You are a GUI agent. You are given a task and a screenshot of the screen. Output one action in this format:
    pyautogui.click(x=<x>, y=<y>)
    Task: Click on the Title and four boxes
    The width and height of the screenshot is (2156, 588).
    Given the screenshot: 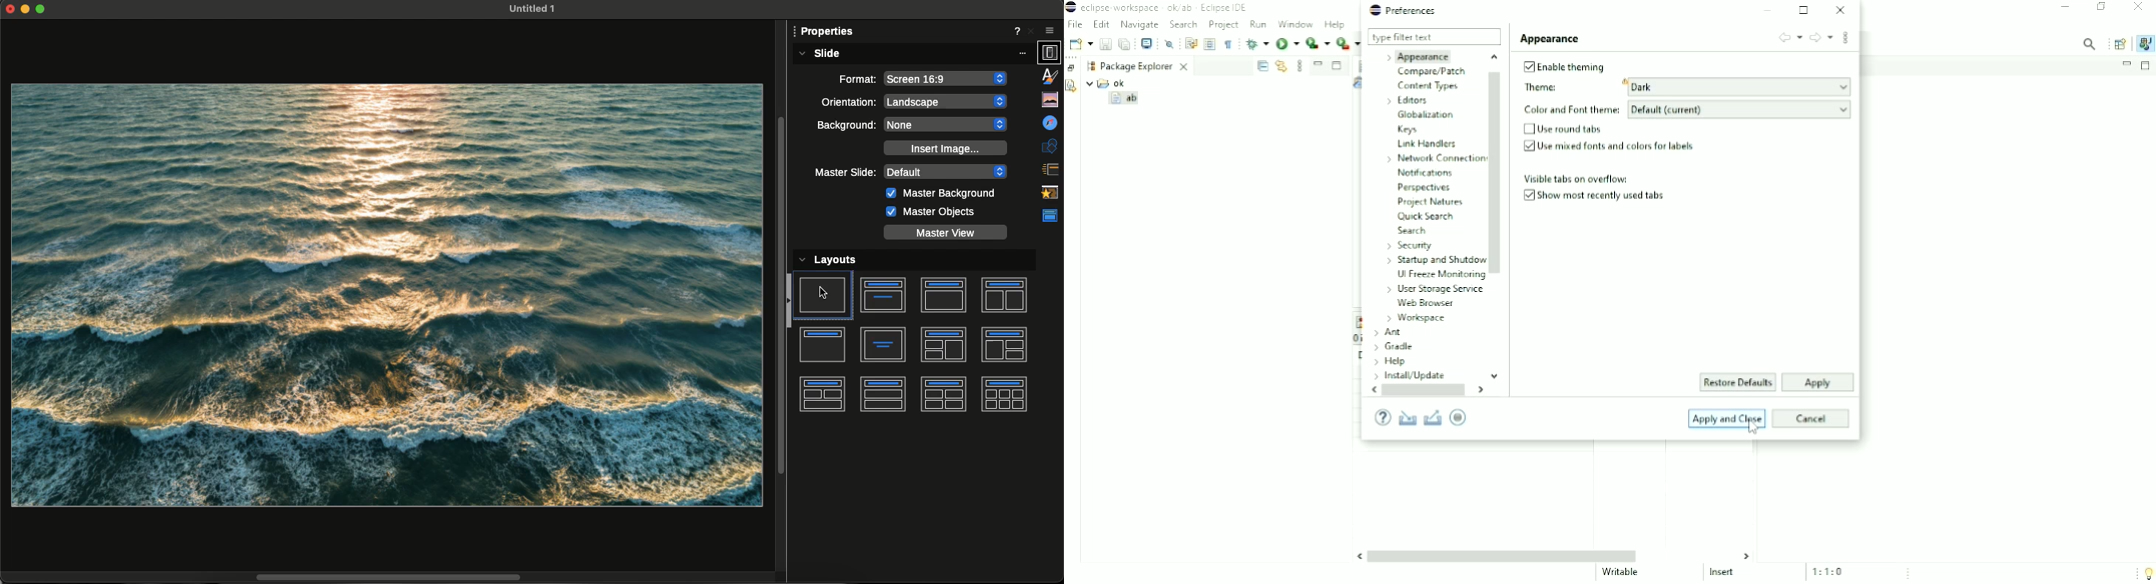 What is the action you would take?
    pyautogui.click(x=943, y=394)
    